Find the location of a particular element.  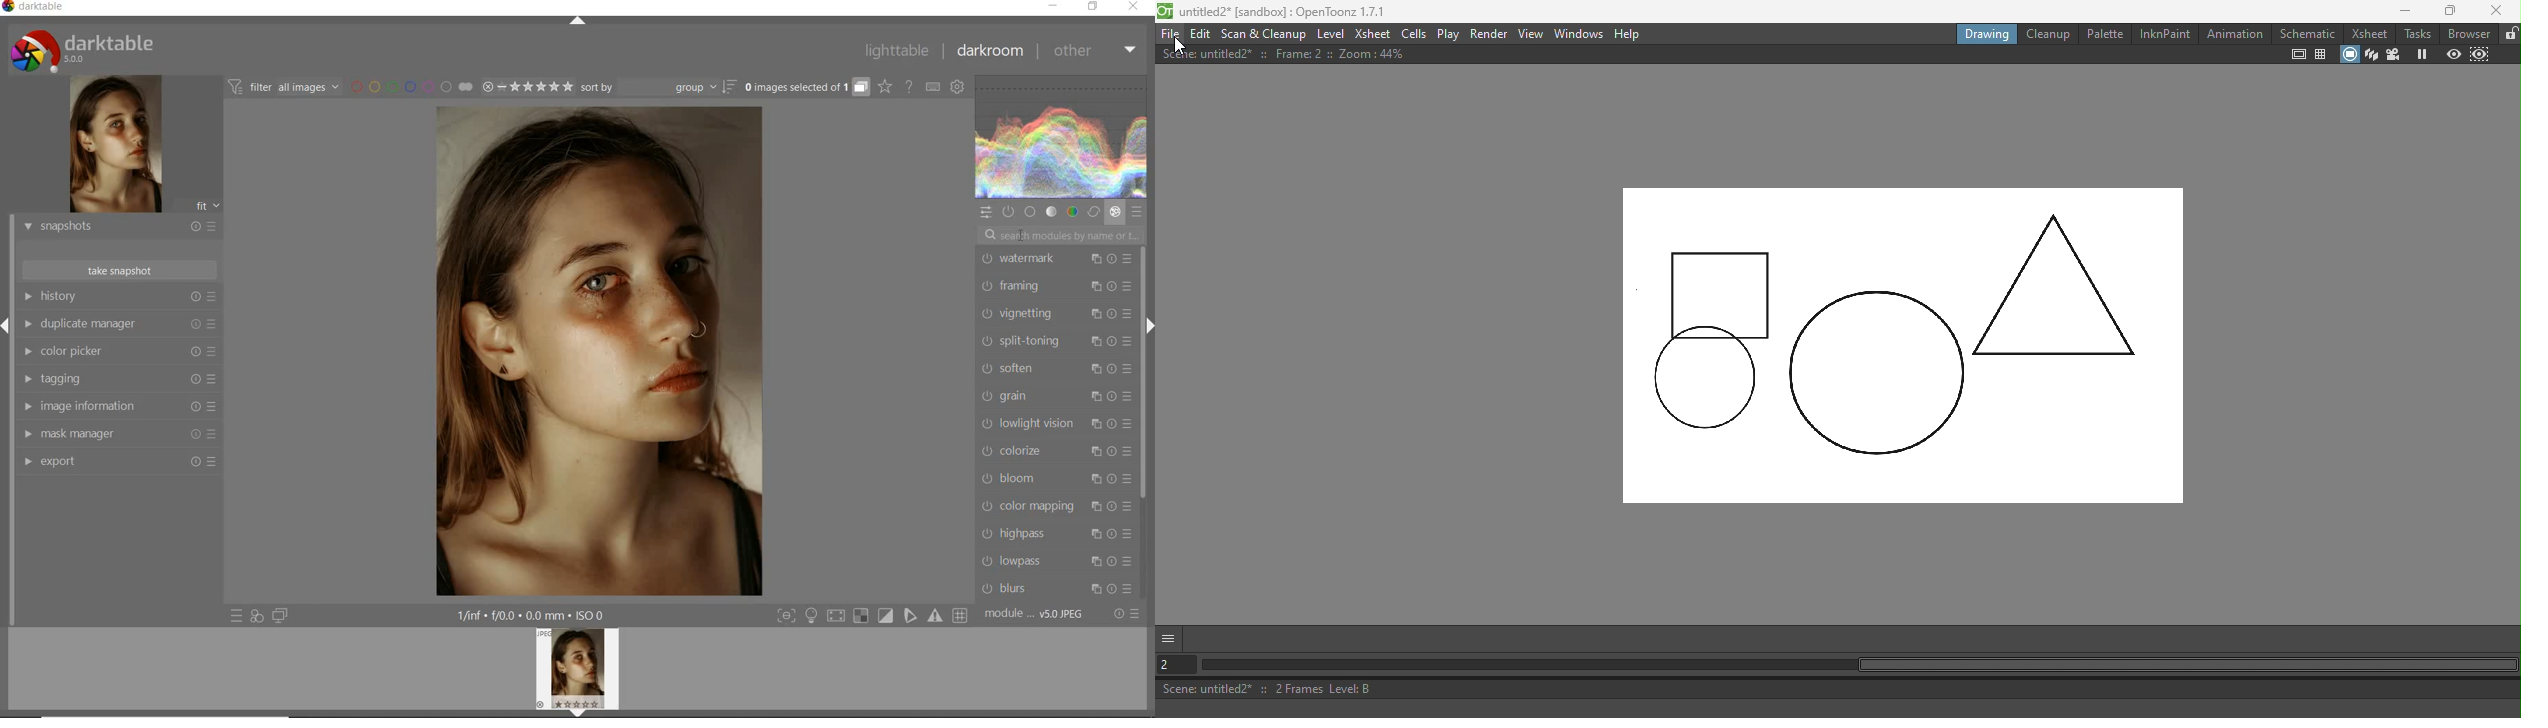

Scene: untitled2* :: Frame: 2 i: Zoom: 44% is located at coordinates (1284, 54).